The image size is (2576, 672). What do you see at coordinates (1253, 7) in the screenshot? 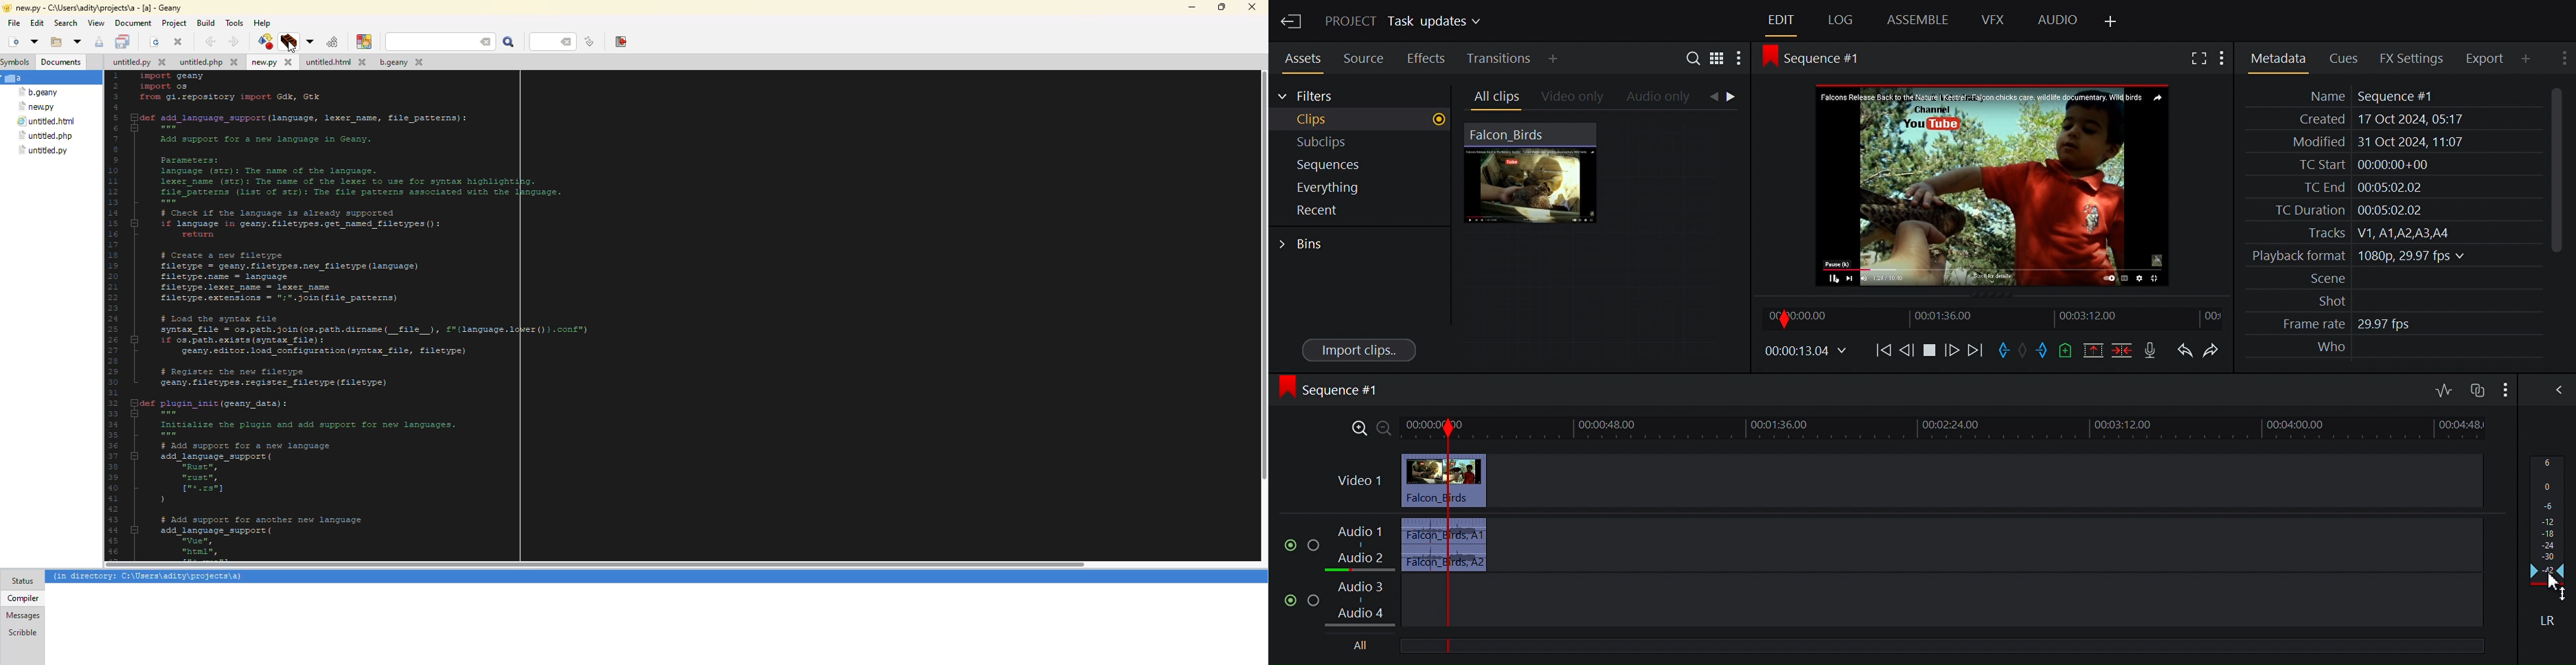
I see `close` at bounding box center [1253, 7].